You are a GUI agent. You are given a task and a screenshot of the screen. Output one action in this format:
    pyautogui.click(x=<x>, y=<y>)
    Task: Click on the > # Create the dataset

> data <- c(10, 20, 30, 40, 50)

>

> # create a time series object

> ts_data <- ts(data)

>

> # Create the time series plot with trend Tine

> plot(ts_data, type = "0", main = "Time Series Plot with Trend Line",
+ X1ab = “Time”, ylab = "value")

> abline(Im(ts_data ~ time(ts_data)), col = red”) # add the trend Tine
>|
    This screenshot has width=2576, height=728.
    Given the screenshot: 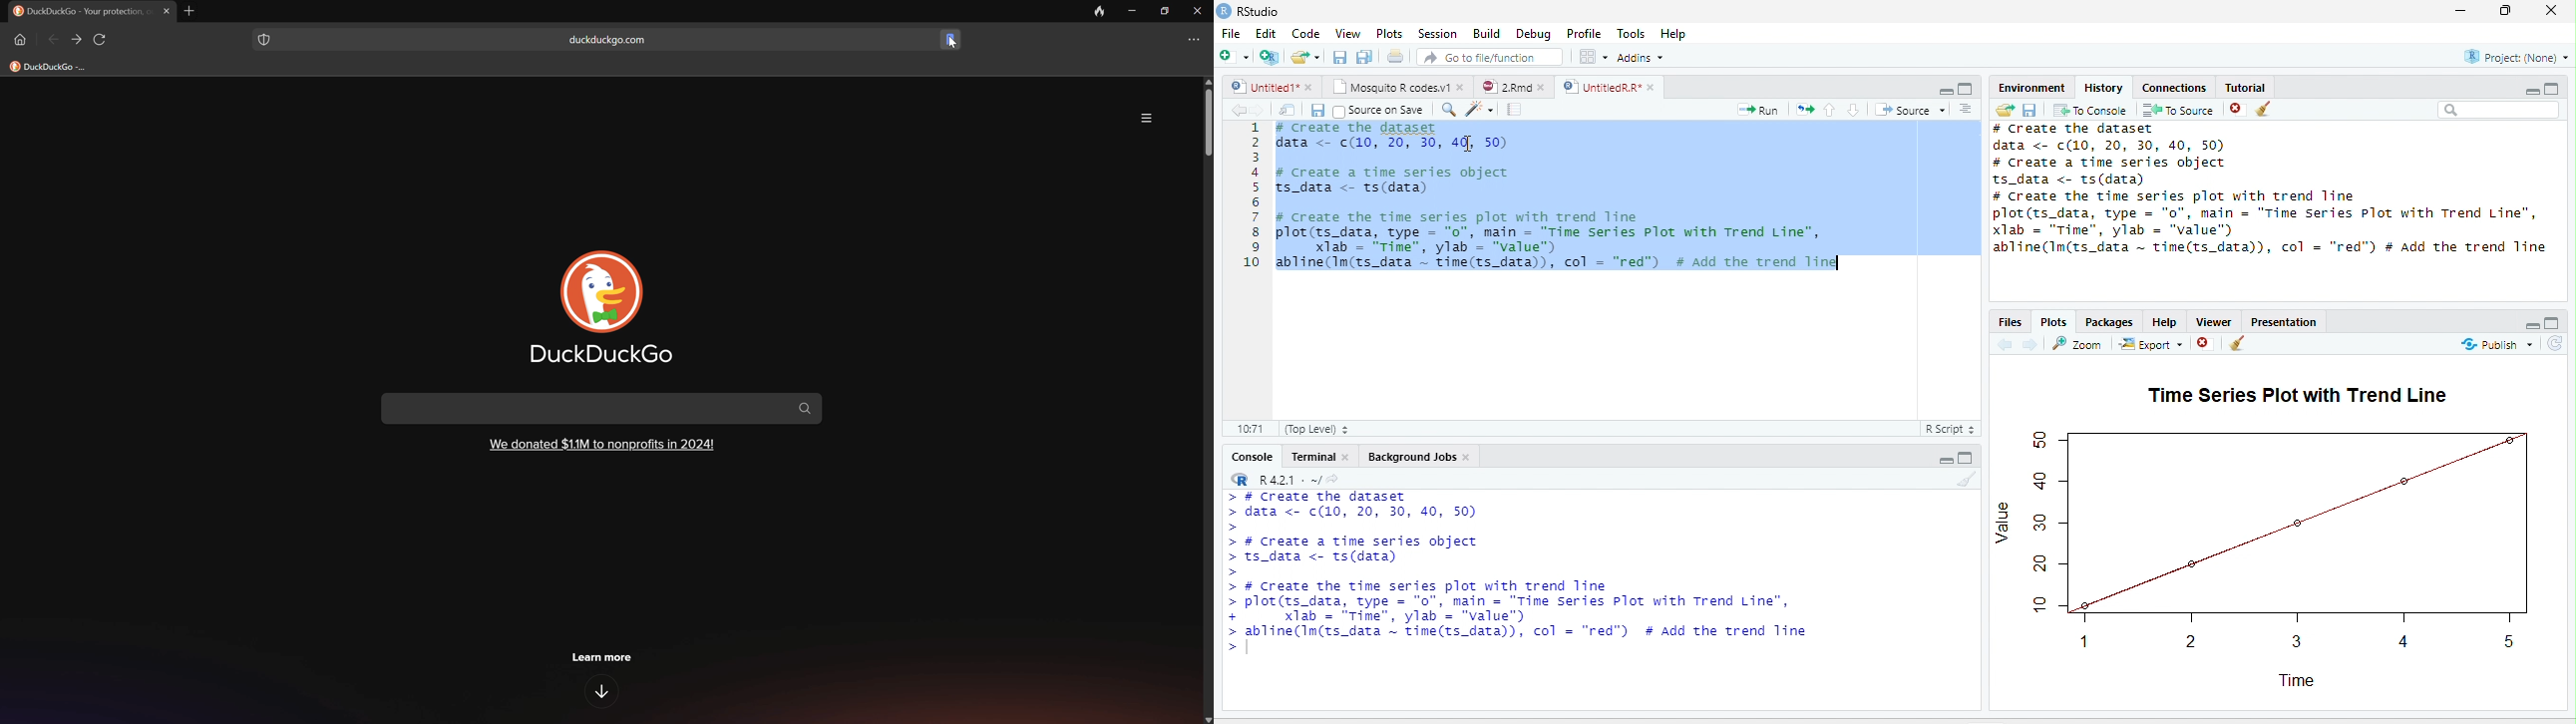 What is the action you would take?
    pyautogui.click(x=1522, y=574)
    